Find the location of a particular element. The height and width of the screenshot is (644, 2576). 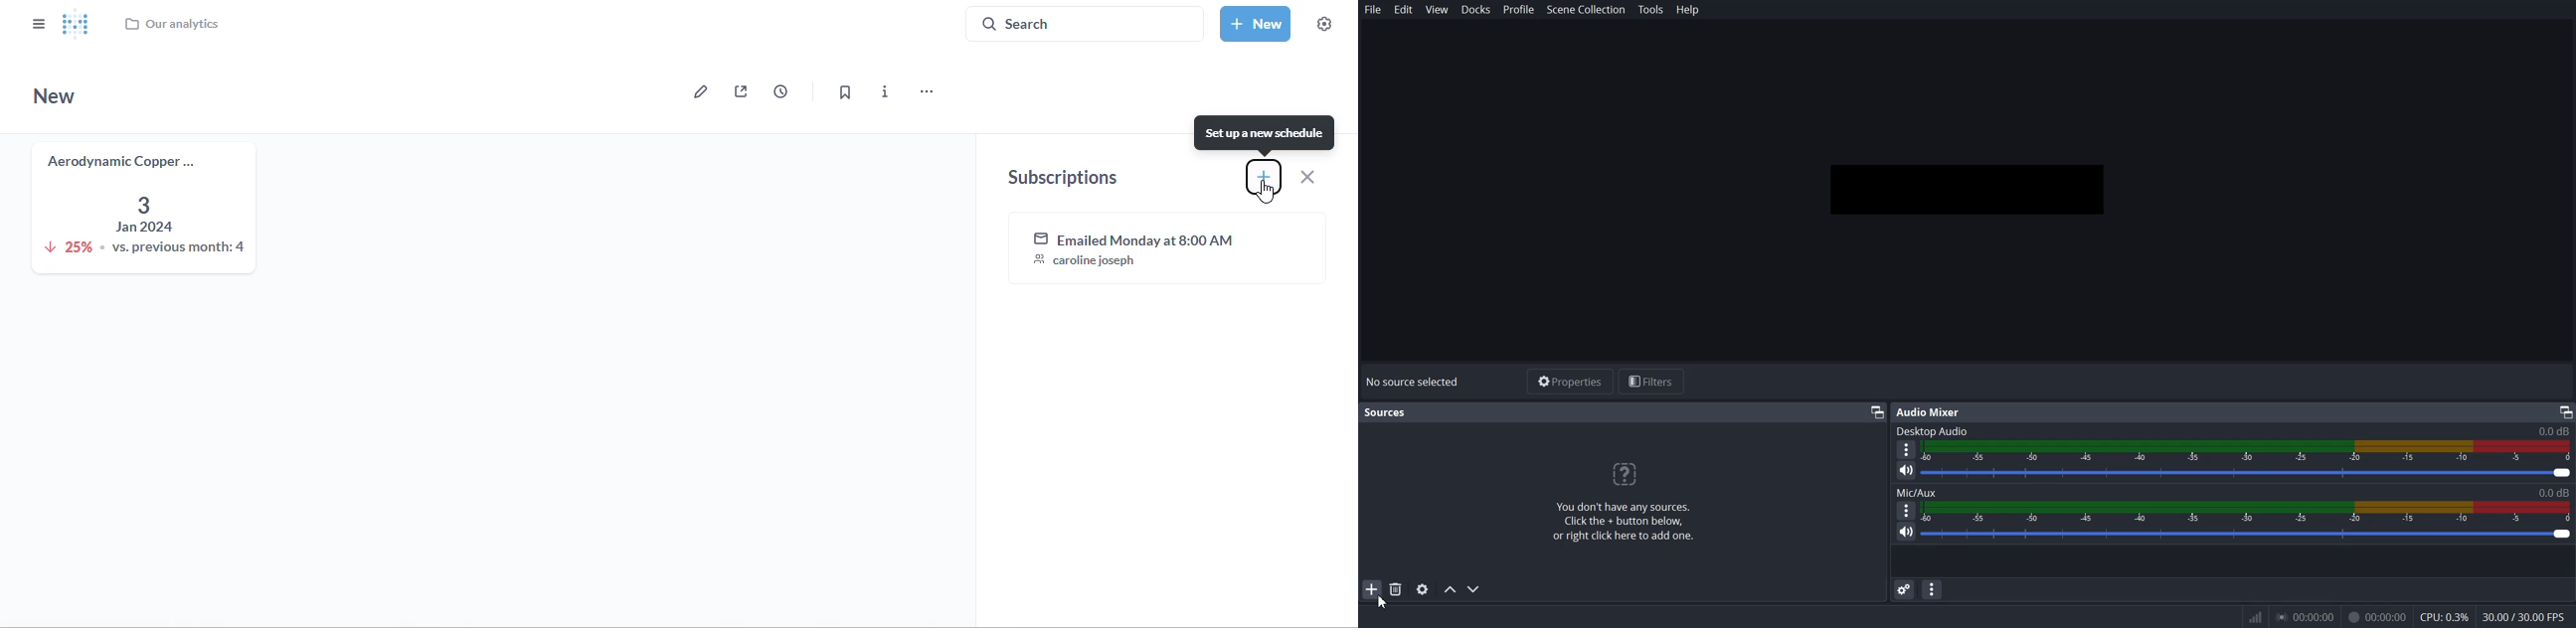

Scene Collection is located at coordinates (1587, 11).